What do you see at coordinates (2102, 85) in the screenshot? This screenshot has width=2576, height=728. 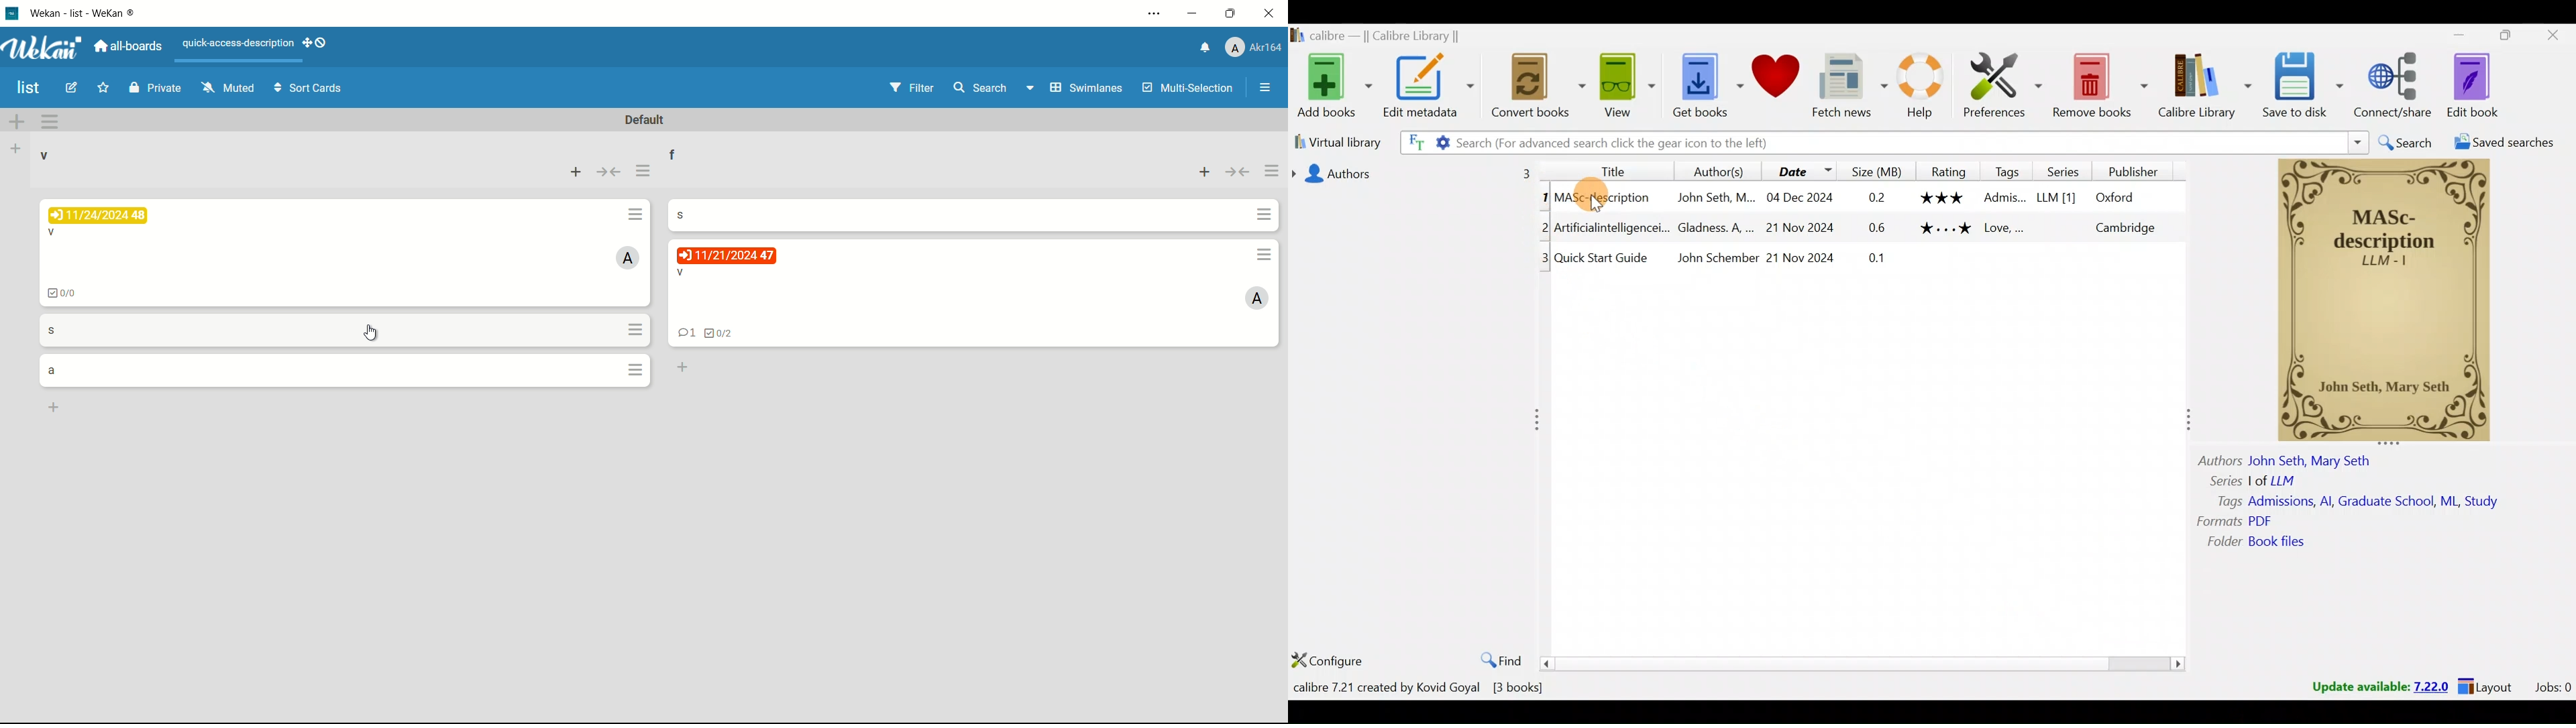 I see `Remove books` at bounding box center [2102, 85].